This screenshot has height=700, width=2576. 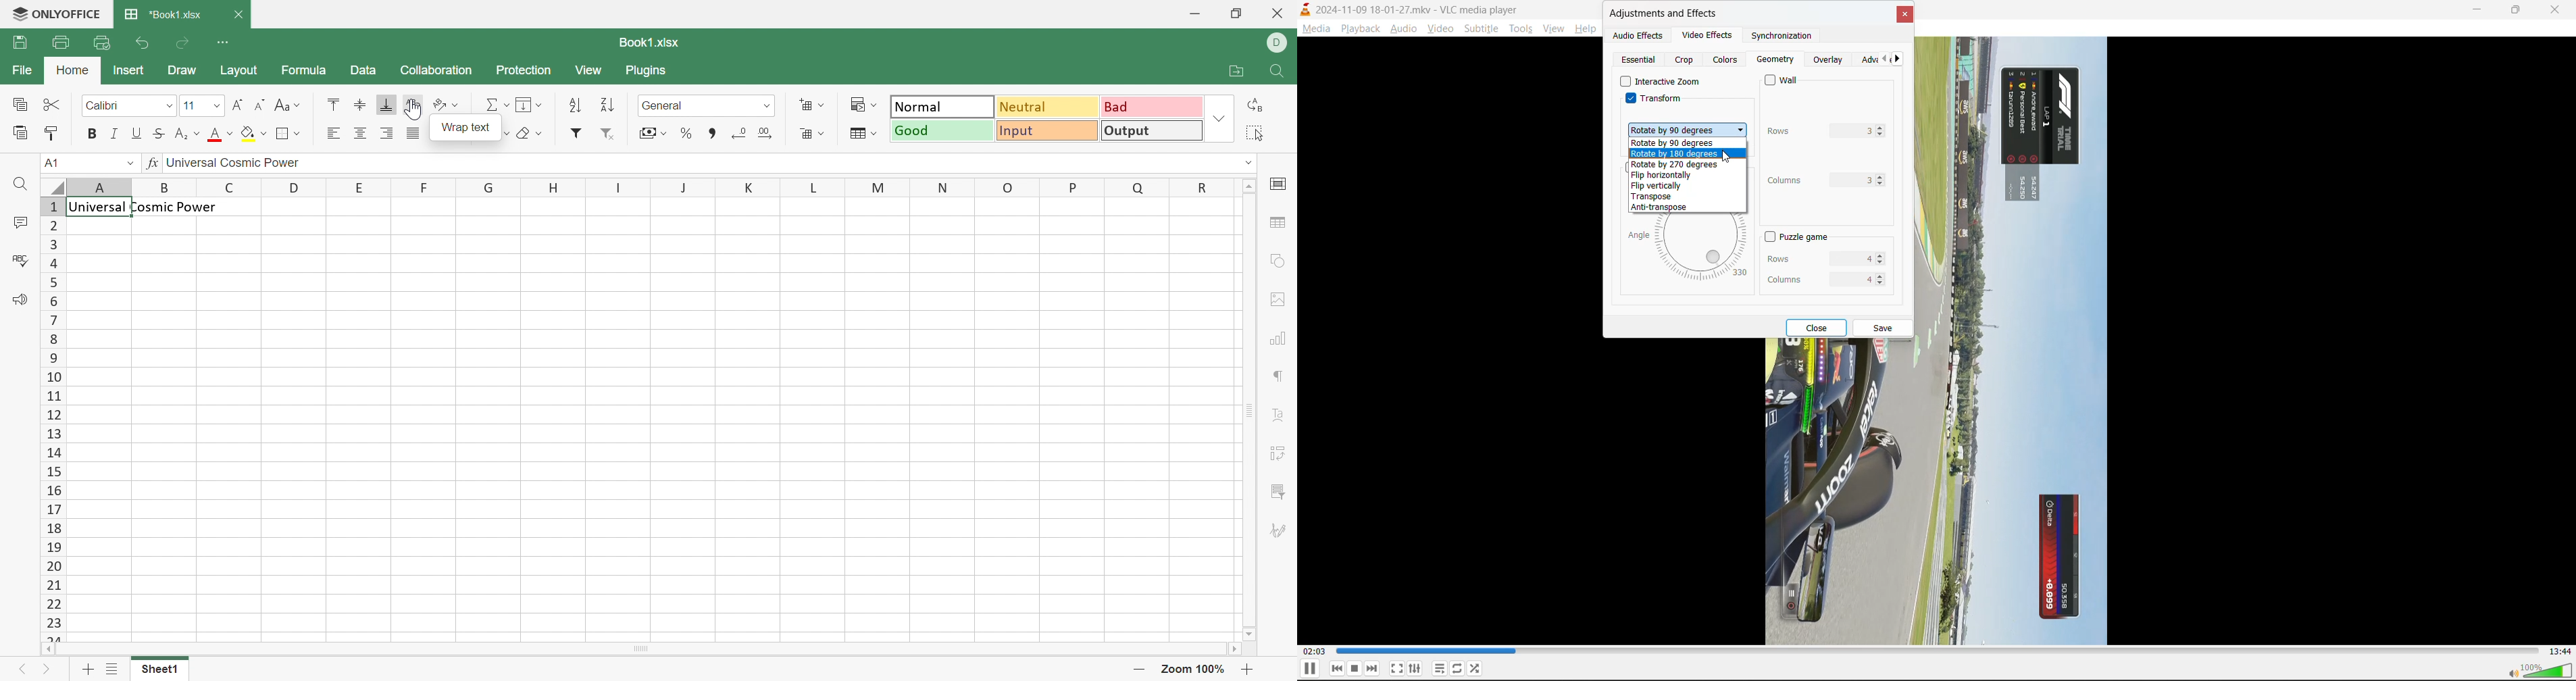 What do you see at coordinates (2557, 10) in the screenshot?
I see `close` at bounding box center [2557, 10].